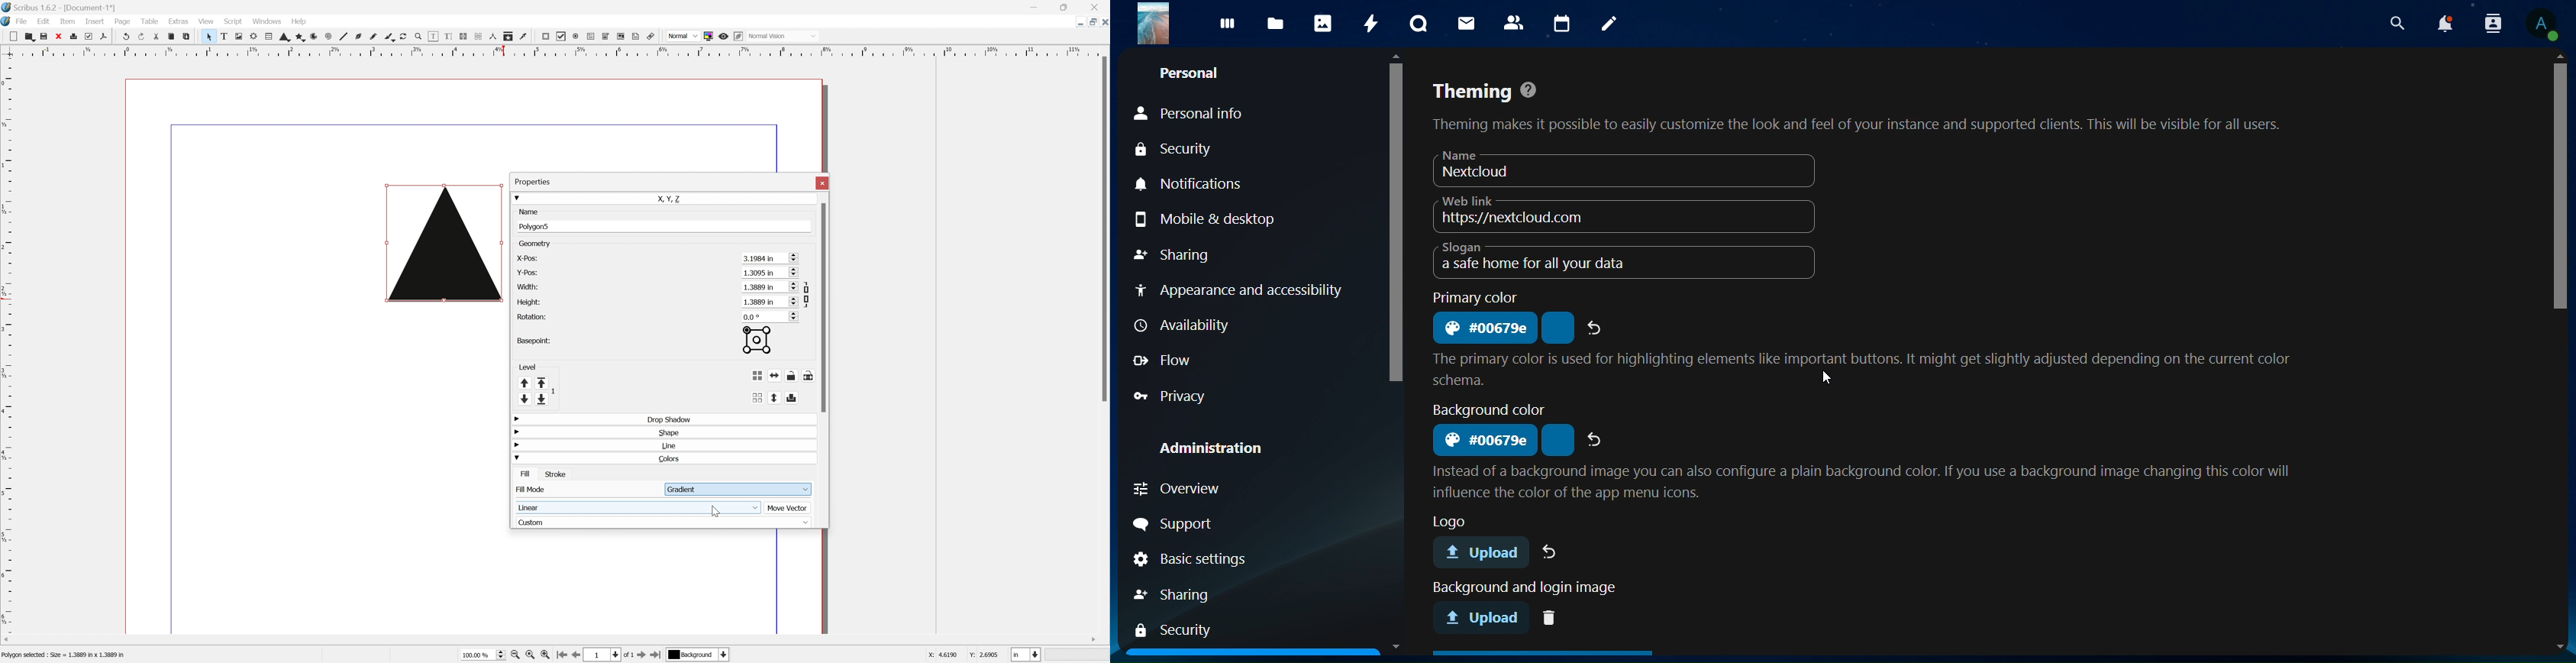 Image resolution: width=2576 pixels, height=672 pixels. What do you see at coordinates (562, 35) in the screenshot?
I see `PDF checkbox` at bounding box center [562, 35].